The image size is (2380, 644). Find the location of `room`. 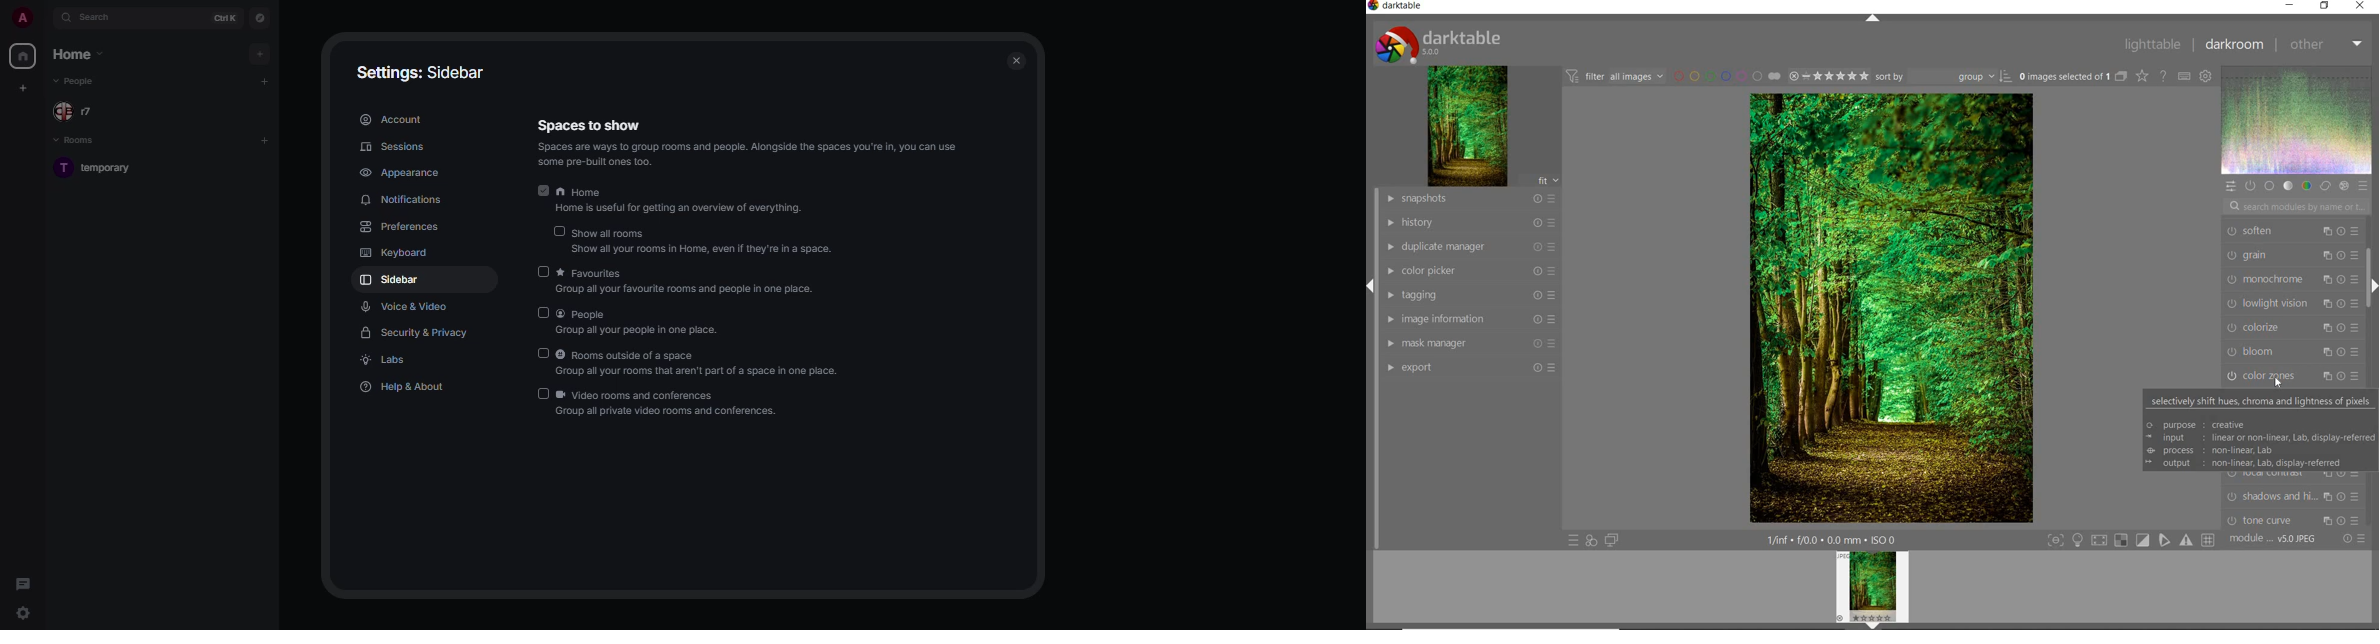

room is located at coordinates (98, 169).